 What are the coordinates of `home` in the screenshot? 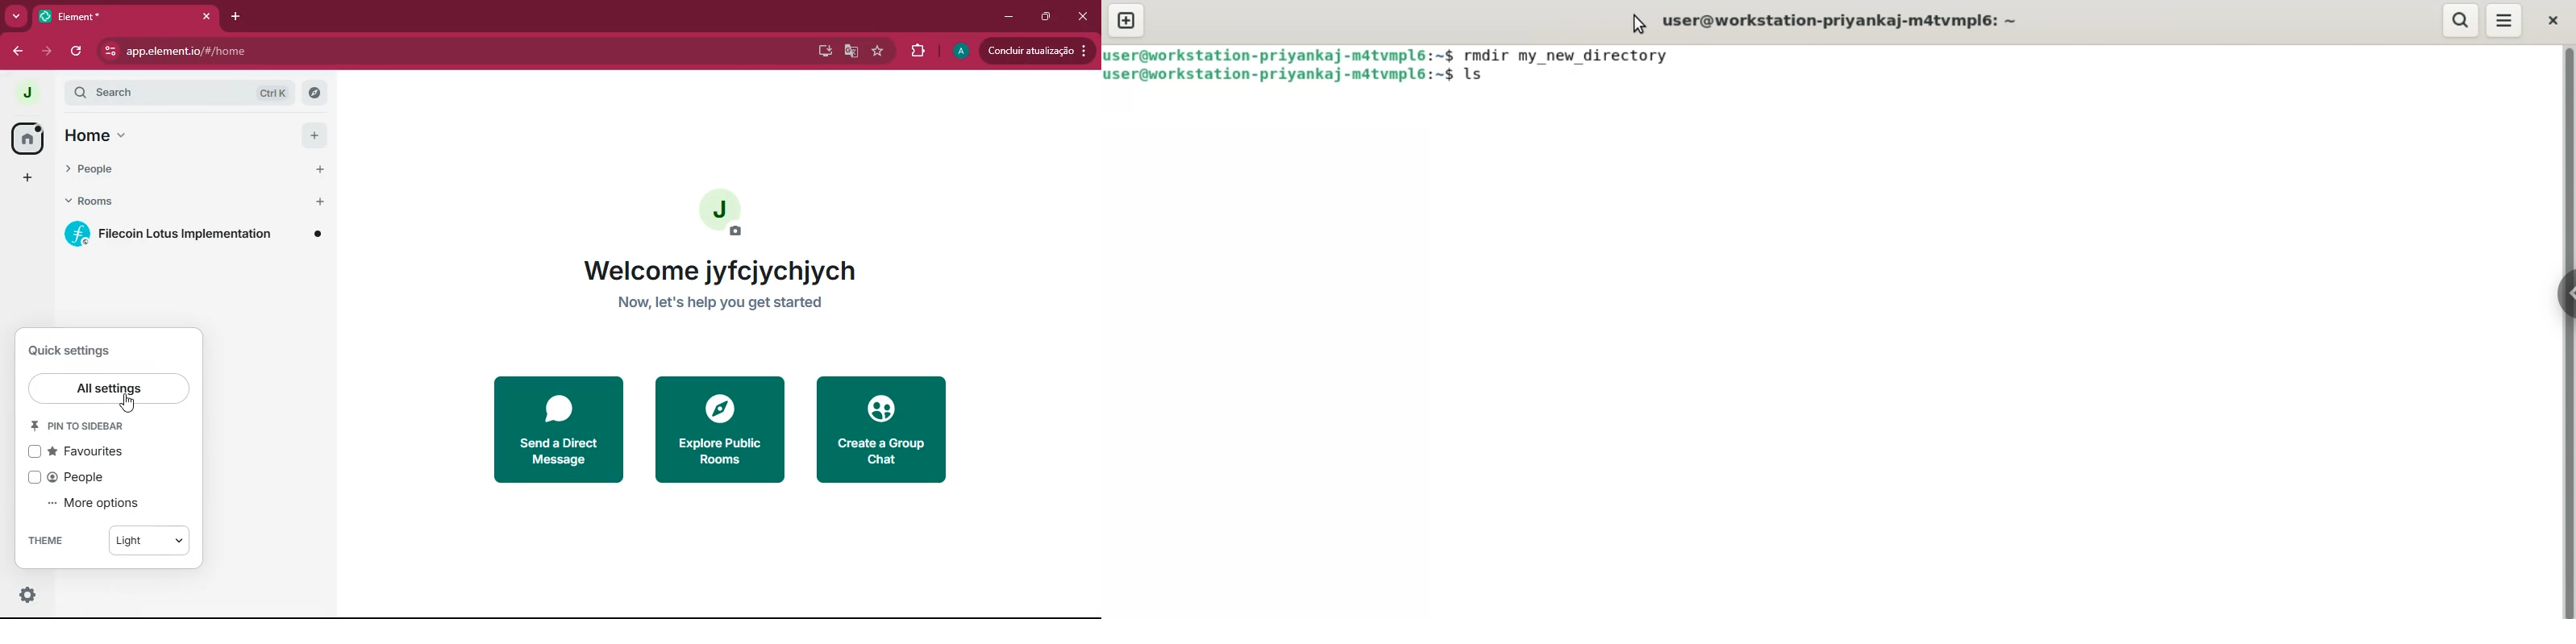 It's located at (23, 138).